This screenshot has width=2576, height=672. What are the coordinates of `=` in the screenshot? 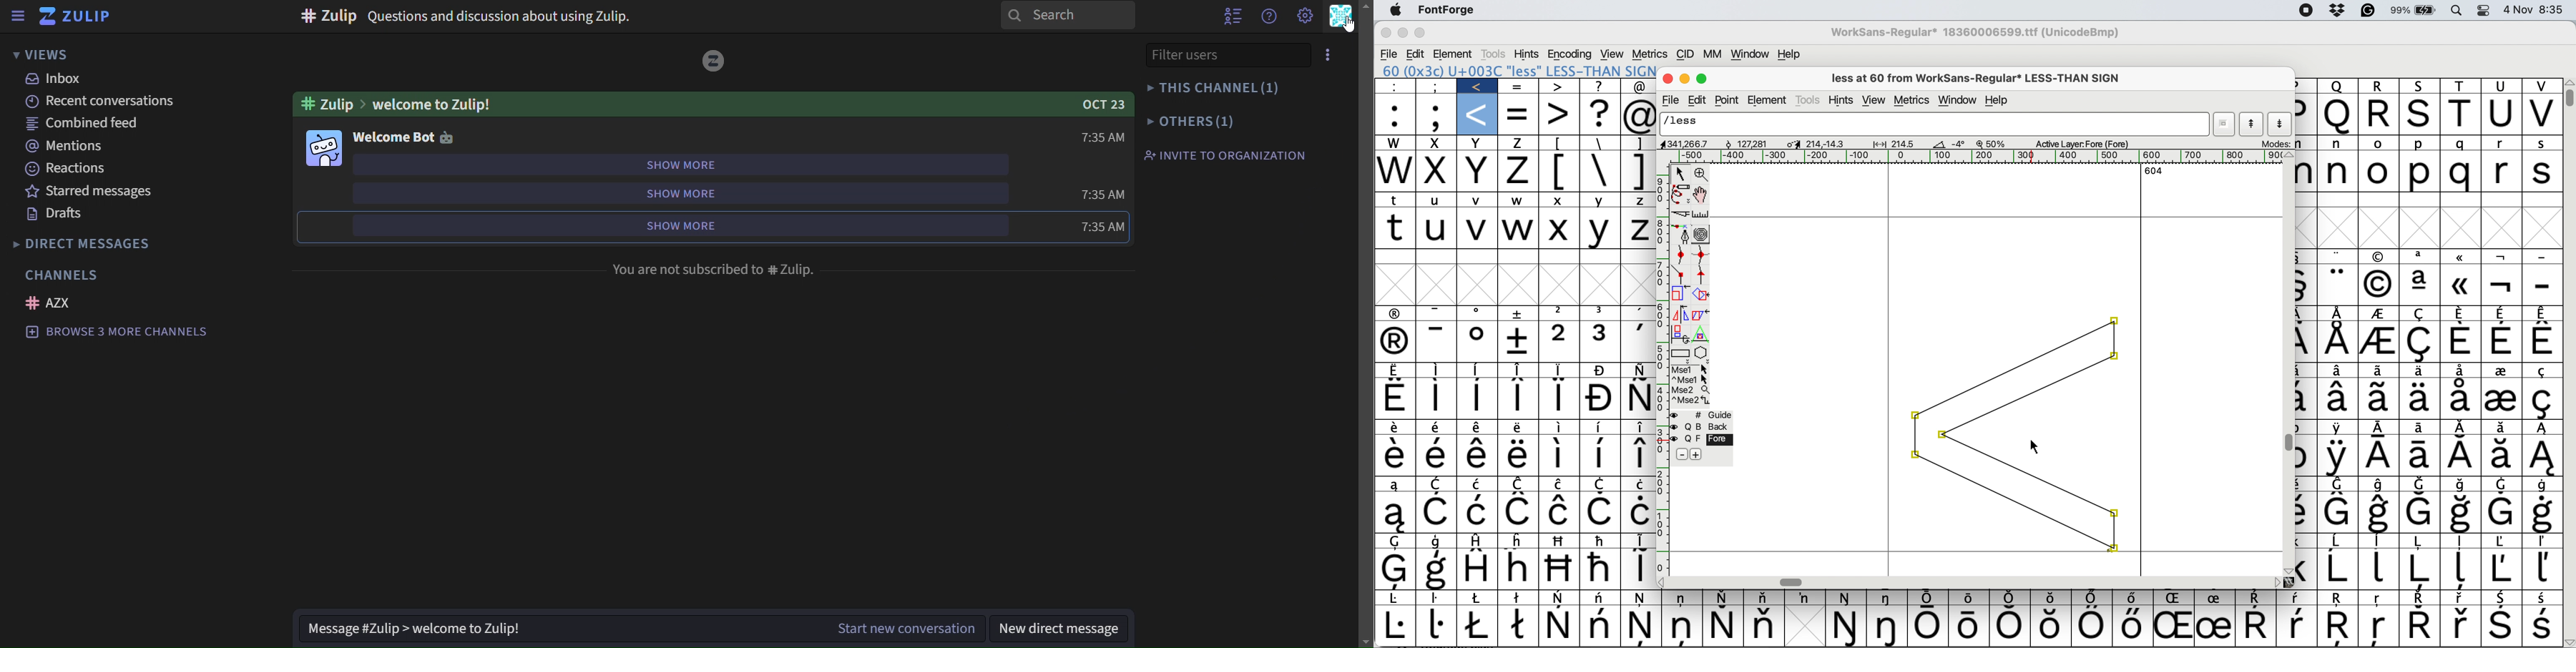 It's located at (1519, 113).